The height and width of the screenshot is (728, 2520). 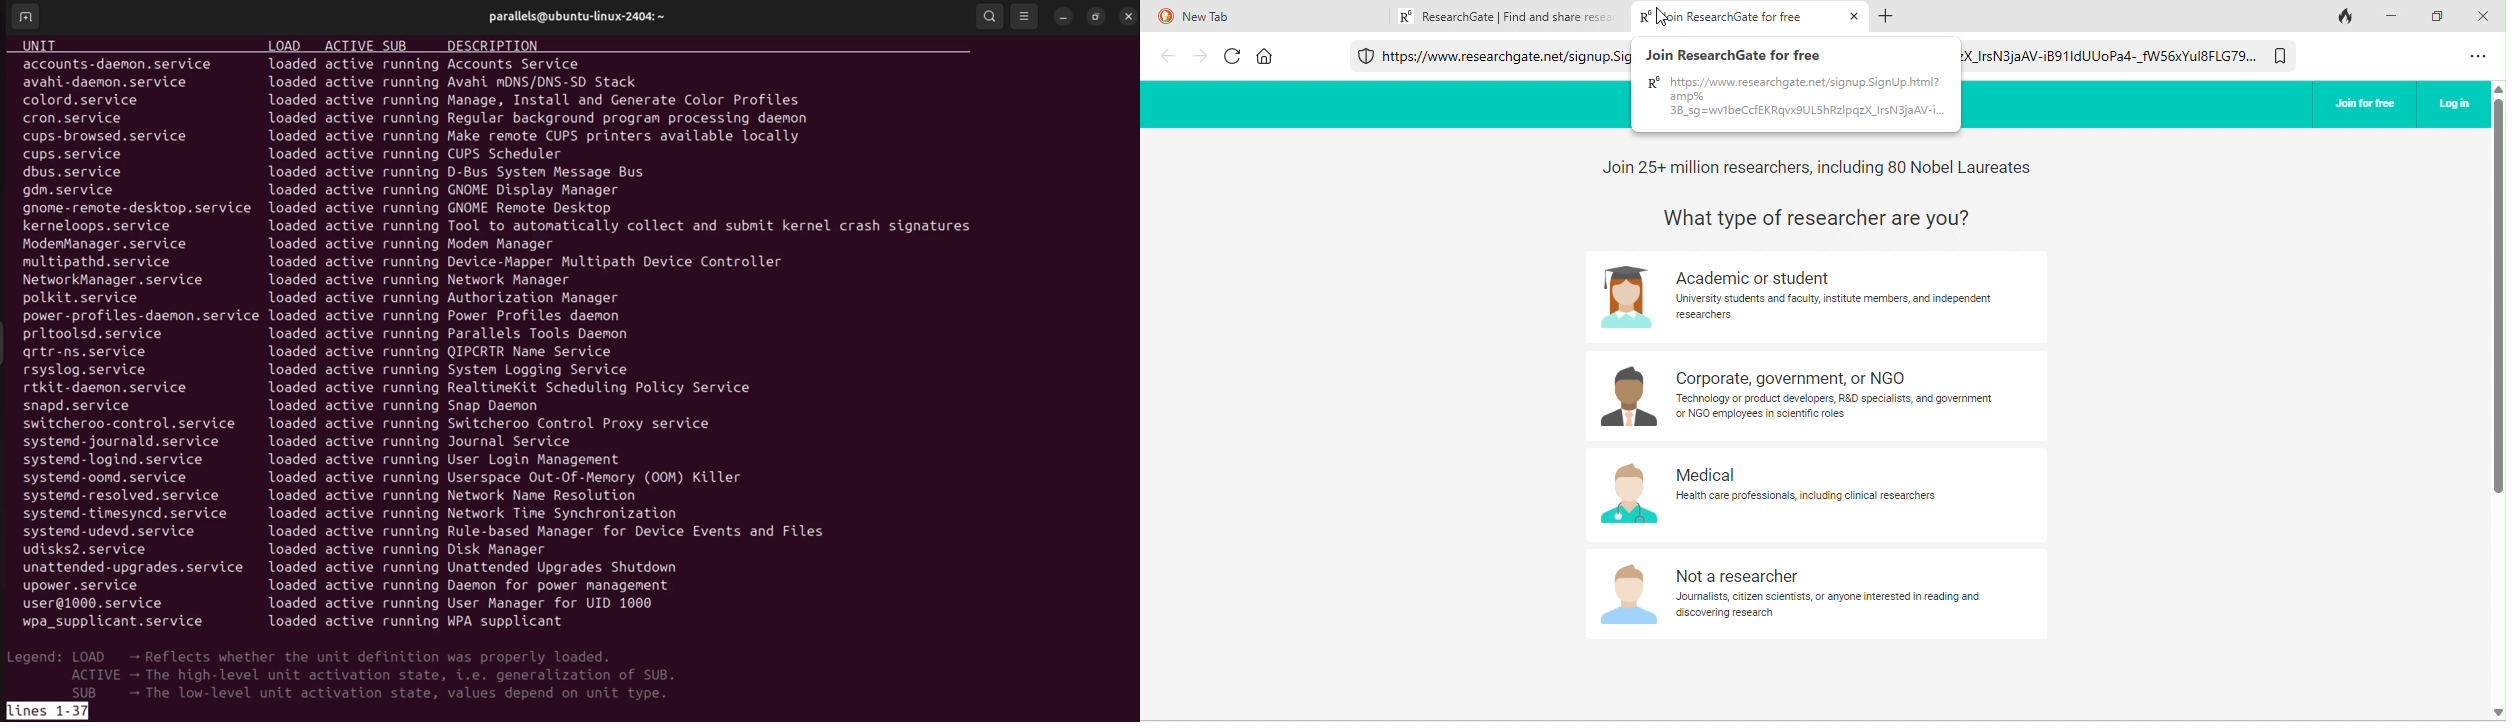 I want to click on Profile pic, so click(x=1628, y=493).